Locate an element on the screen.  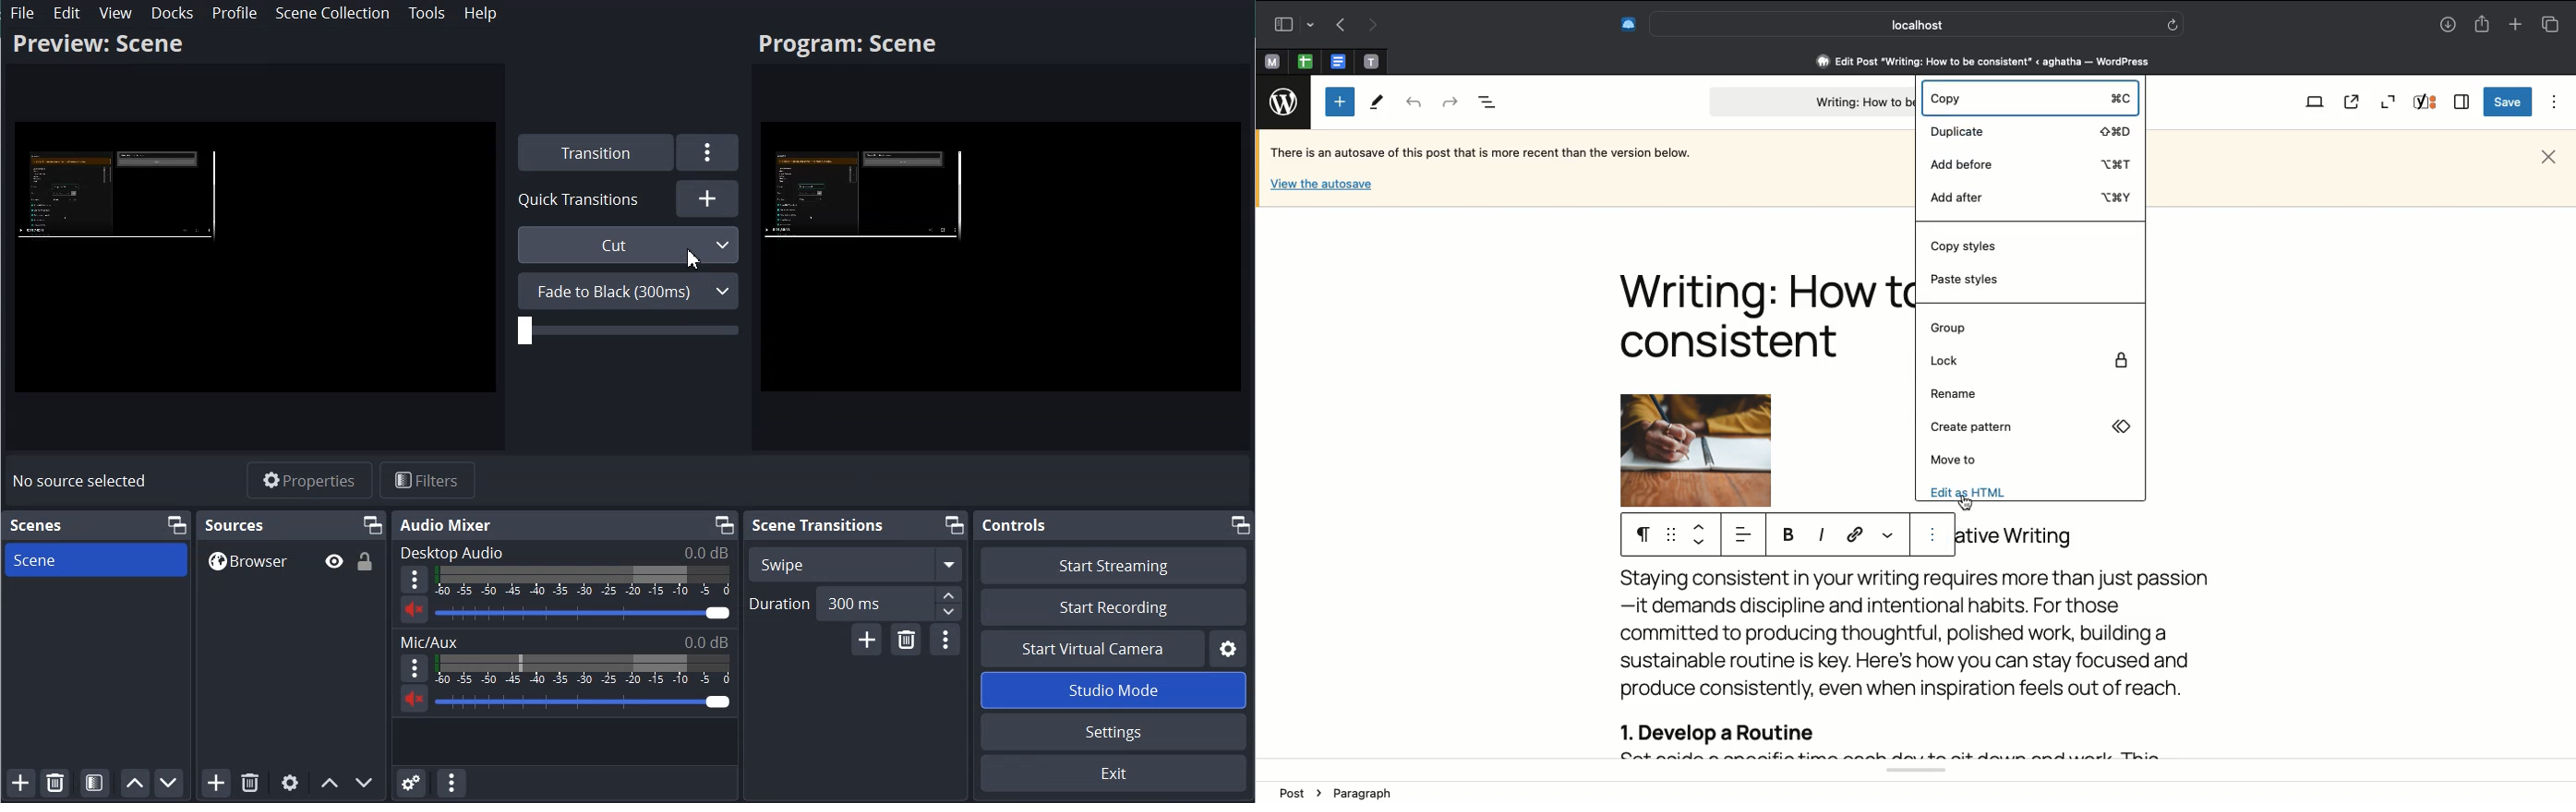
Add Scene is located at coordinates (20, 783).